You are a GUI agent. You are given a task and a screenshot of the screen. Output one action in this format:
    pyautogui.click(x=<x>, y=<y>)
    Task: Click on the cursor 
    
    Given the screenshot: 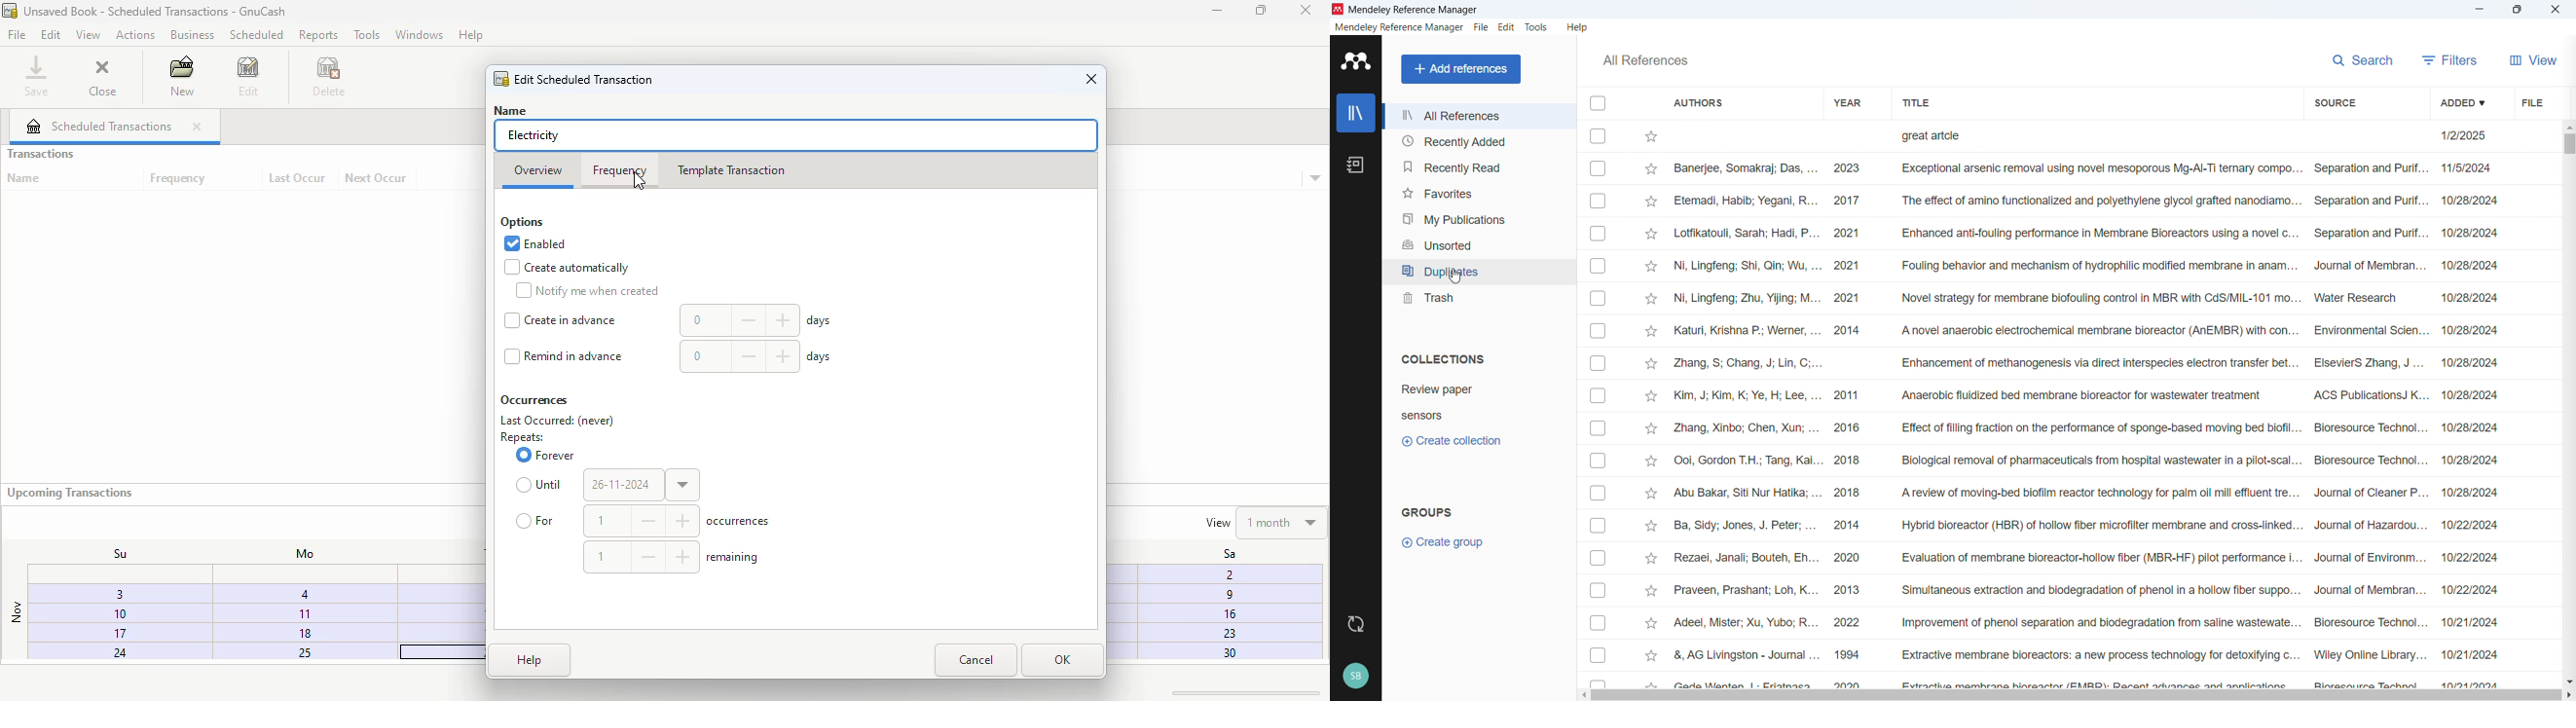 What is the action you would take?
    pyautogui.click(x=1456, y=275)
    